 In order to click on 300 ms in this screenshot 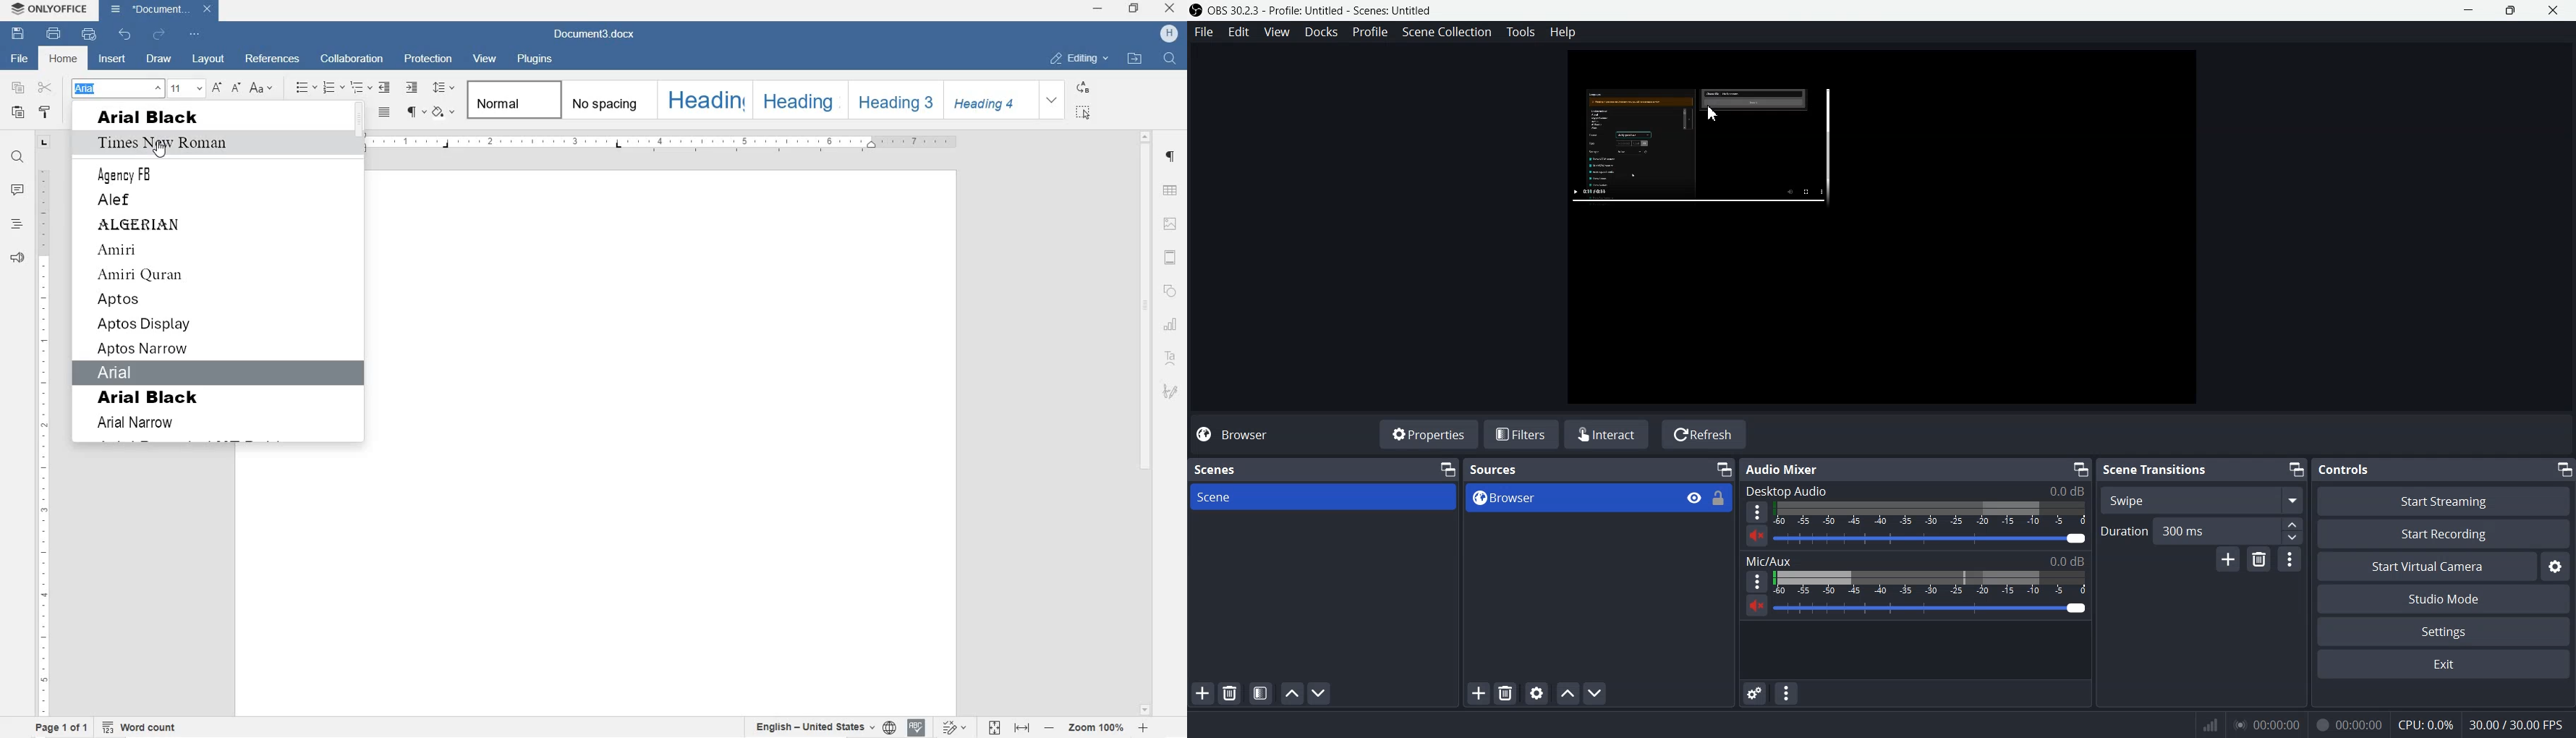, I will do `click(2232, 531)`.